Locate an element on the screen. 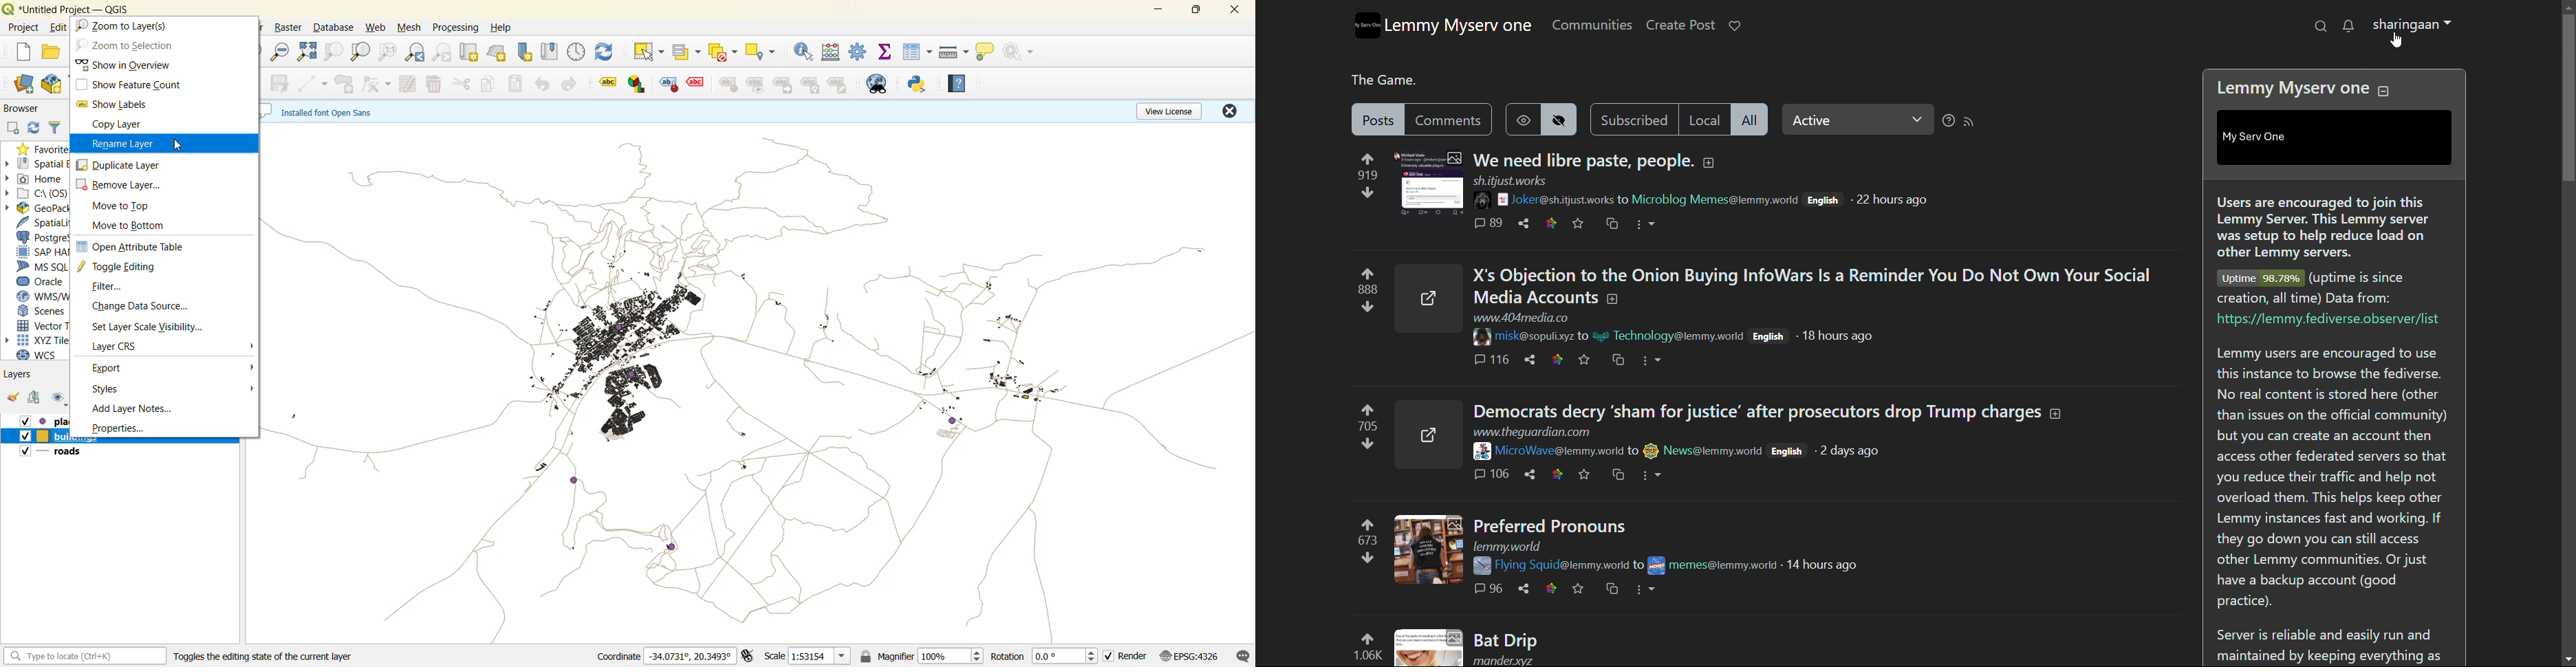 The image size is (2576, 672). modify is located at coordinates (412, 82).